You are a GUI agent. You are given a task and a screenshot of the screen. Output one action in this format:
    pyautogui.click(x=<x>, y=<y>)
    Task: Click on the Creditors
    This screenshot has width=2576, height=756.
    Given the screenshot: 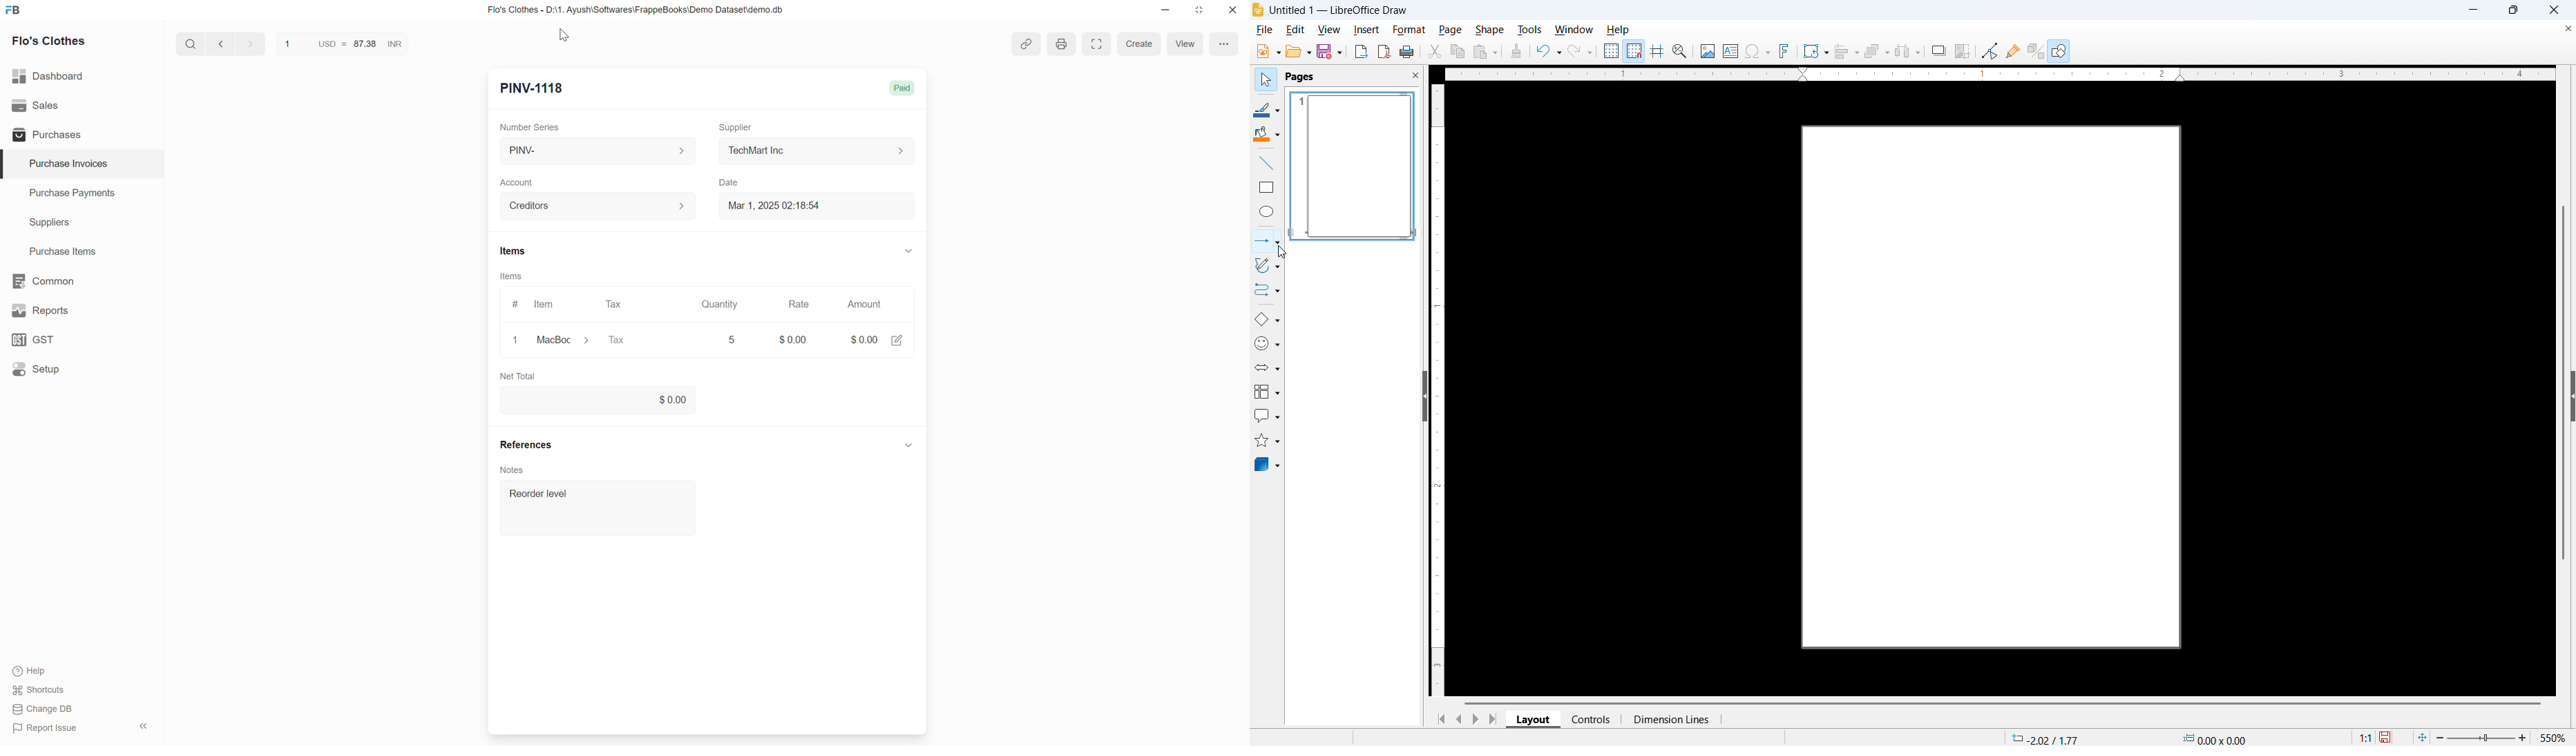 What is the action you would take?
    pyautogui.click(x=599, y=207)
    